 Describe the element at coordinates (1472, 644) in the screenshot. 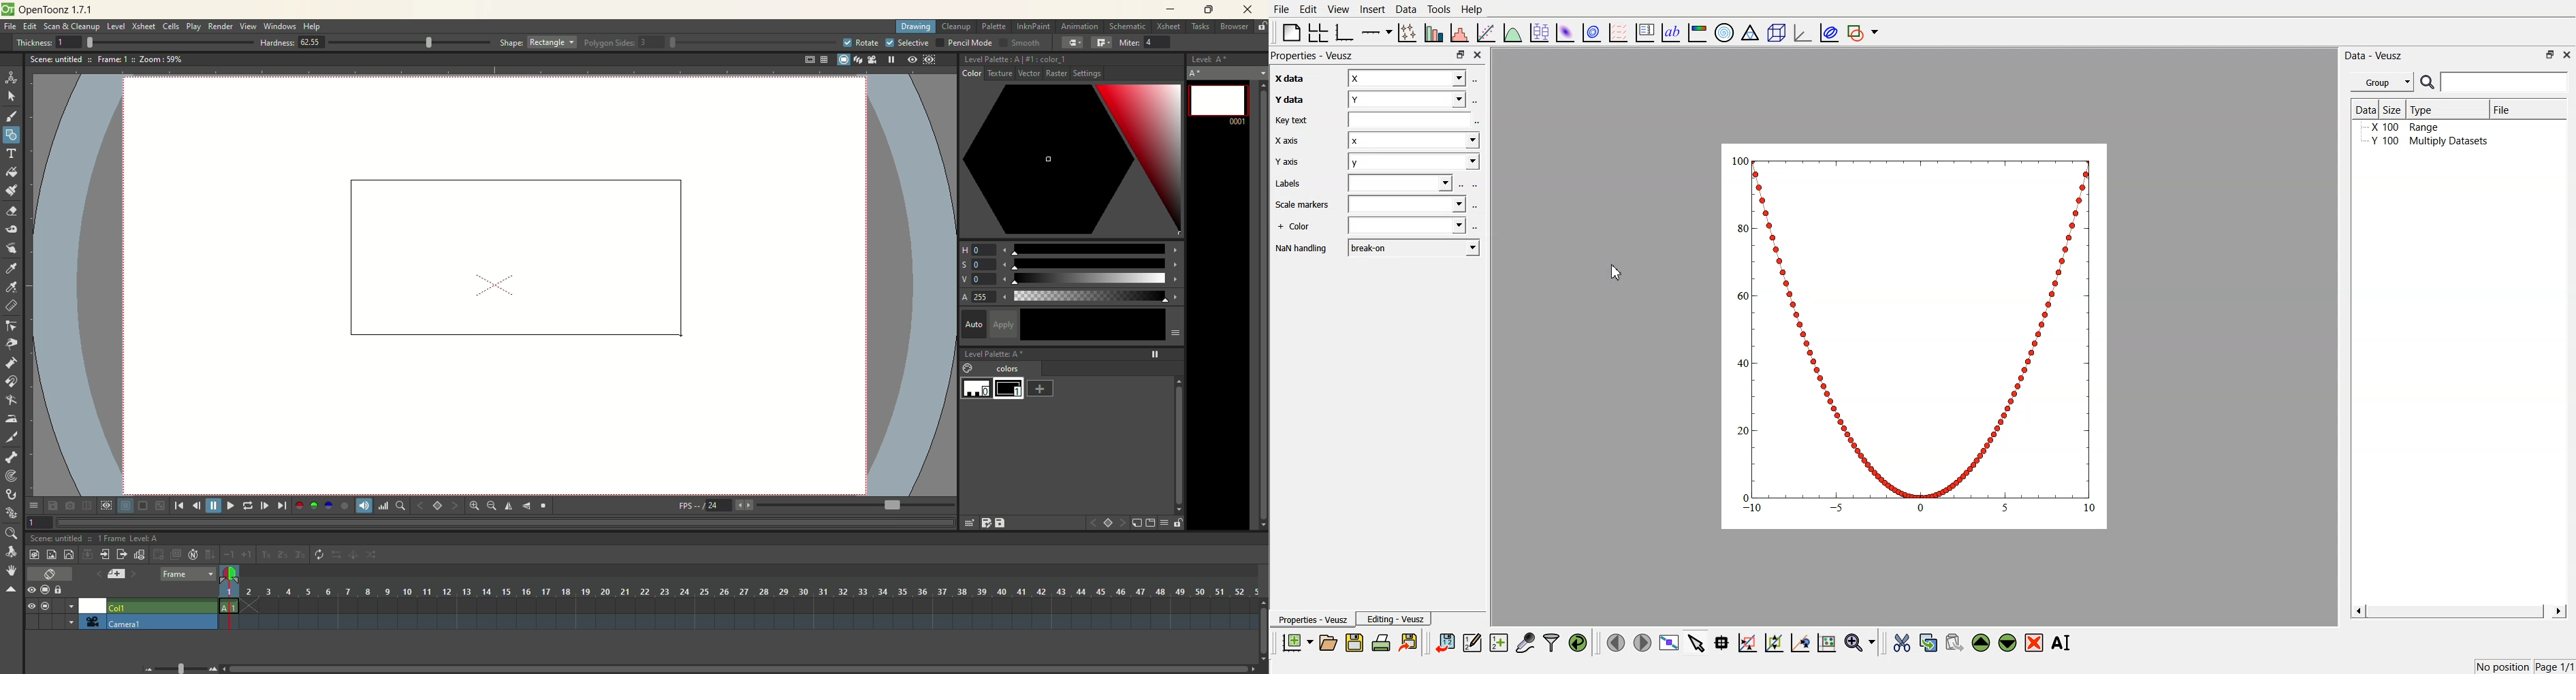

I see `edit and enter data points` at that location.